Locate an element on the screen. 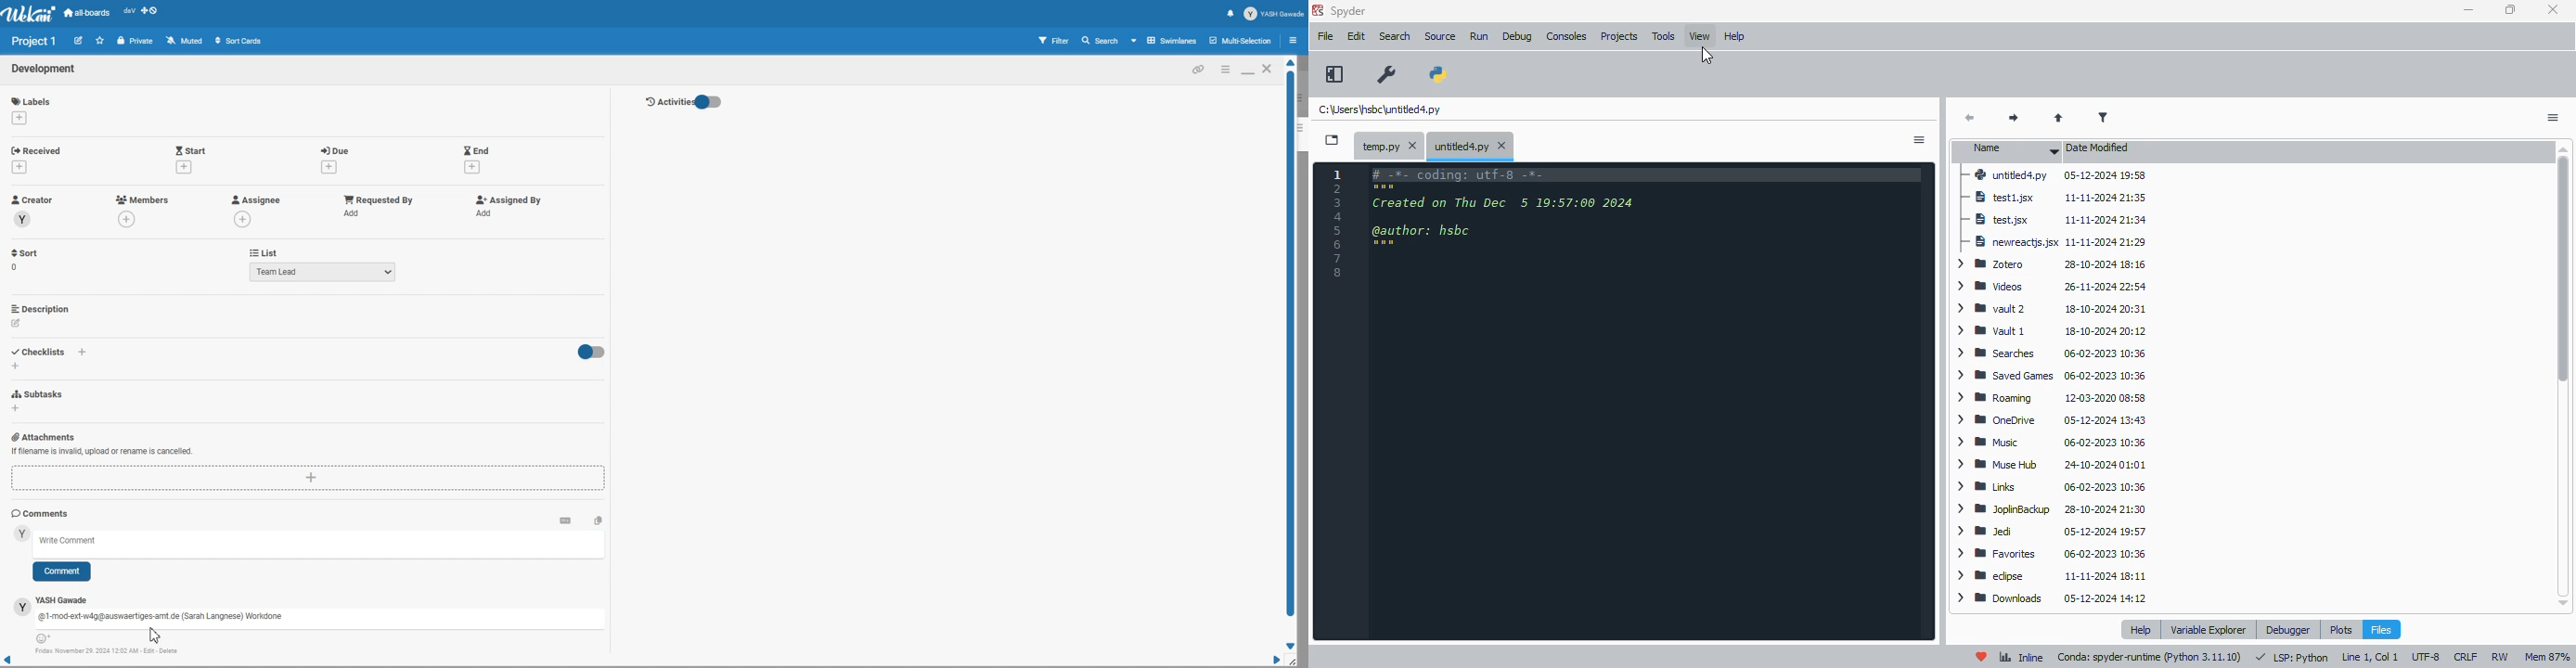 This screenshot has width=2576, height=672. CRLF is located at coordinates (2467, 656).